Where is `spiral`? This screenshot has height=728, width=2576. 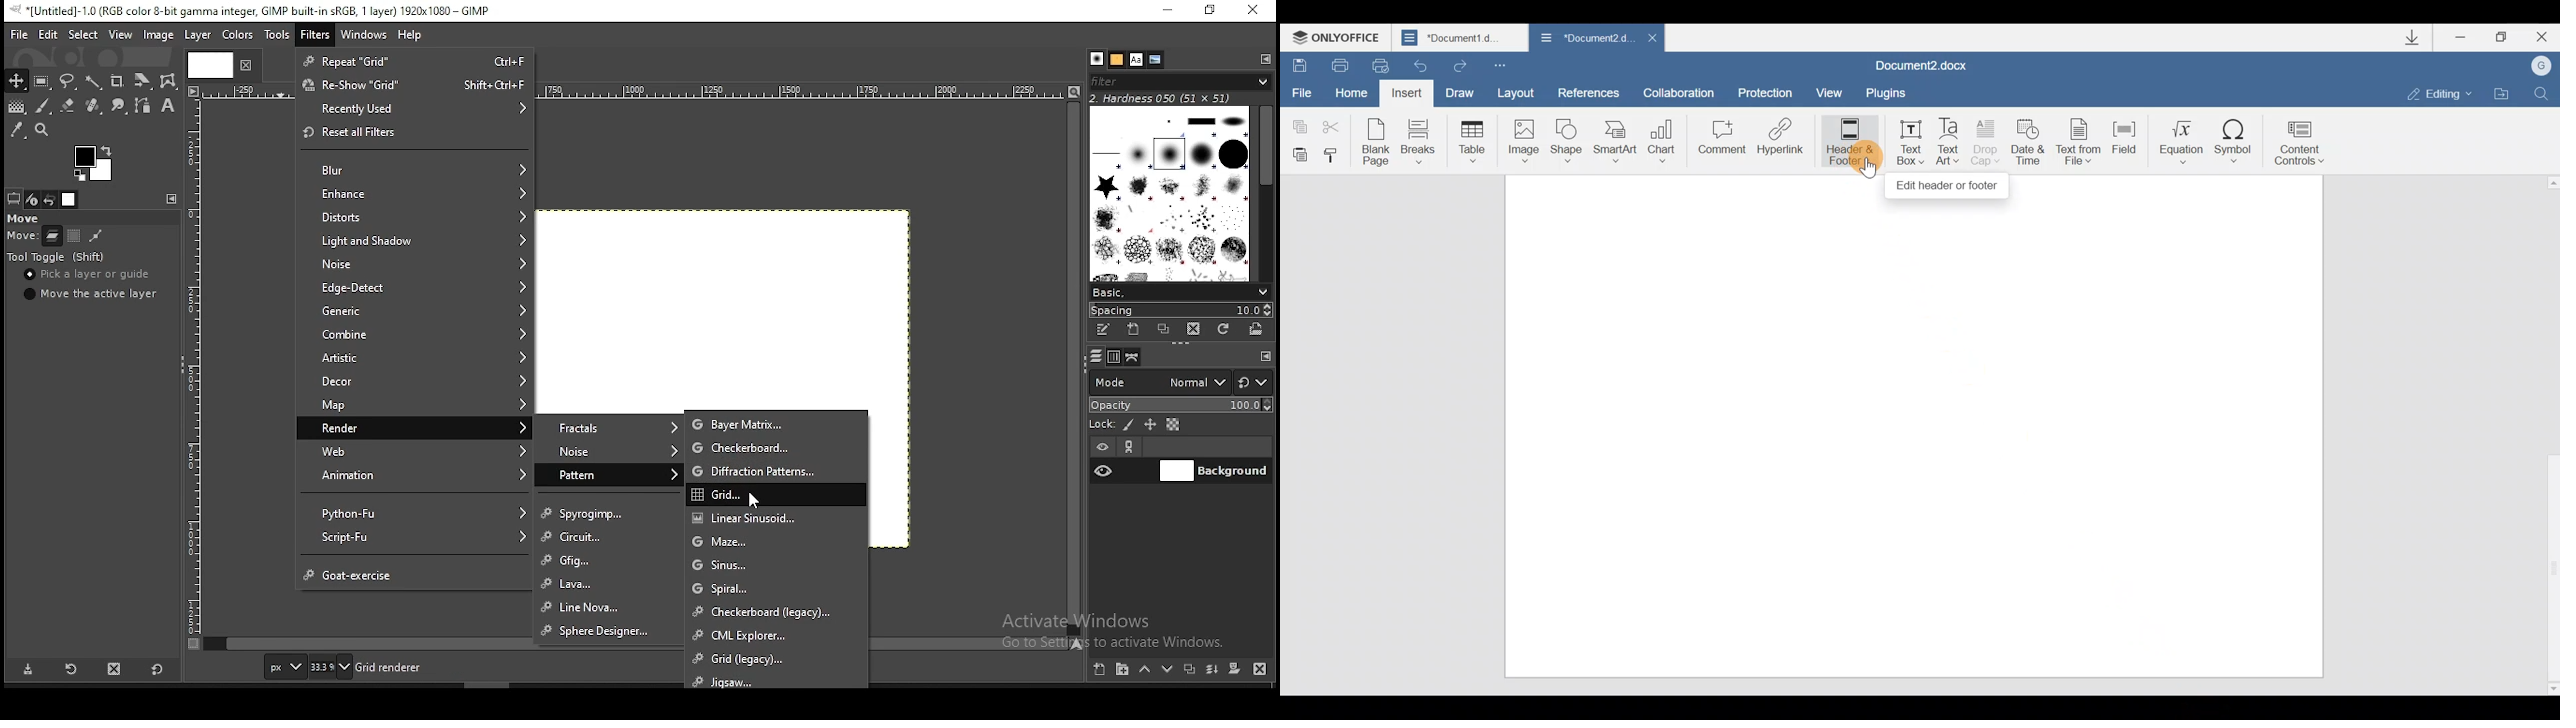 spiral is located at coordinates (778, 588).